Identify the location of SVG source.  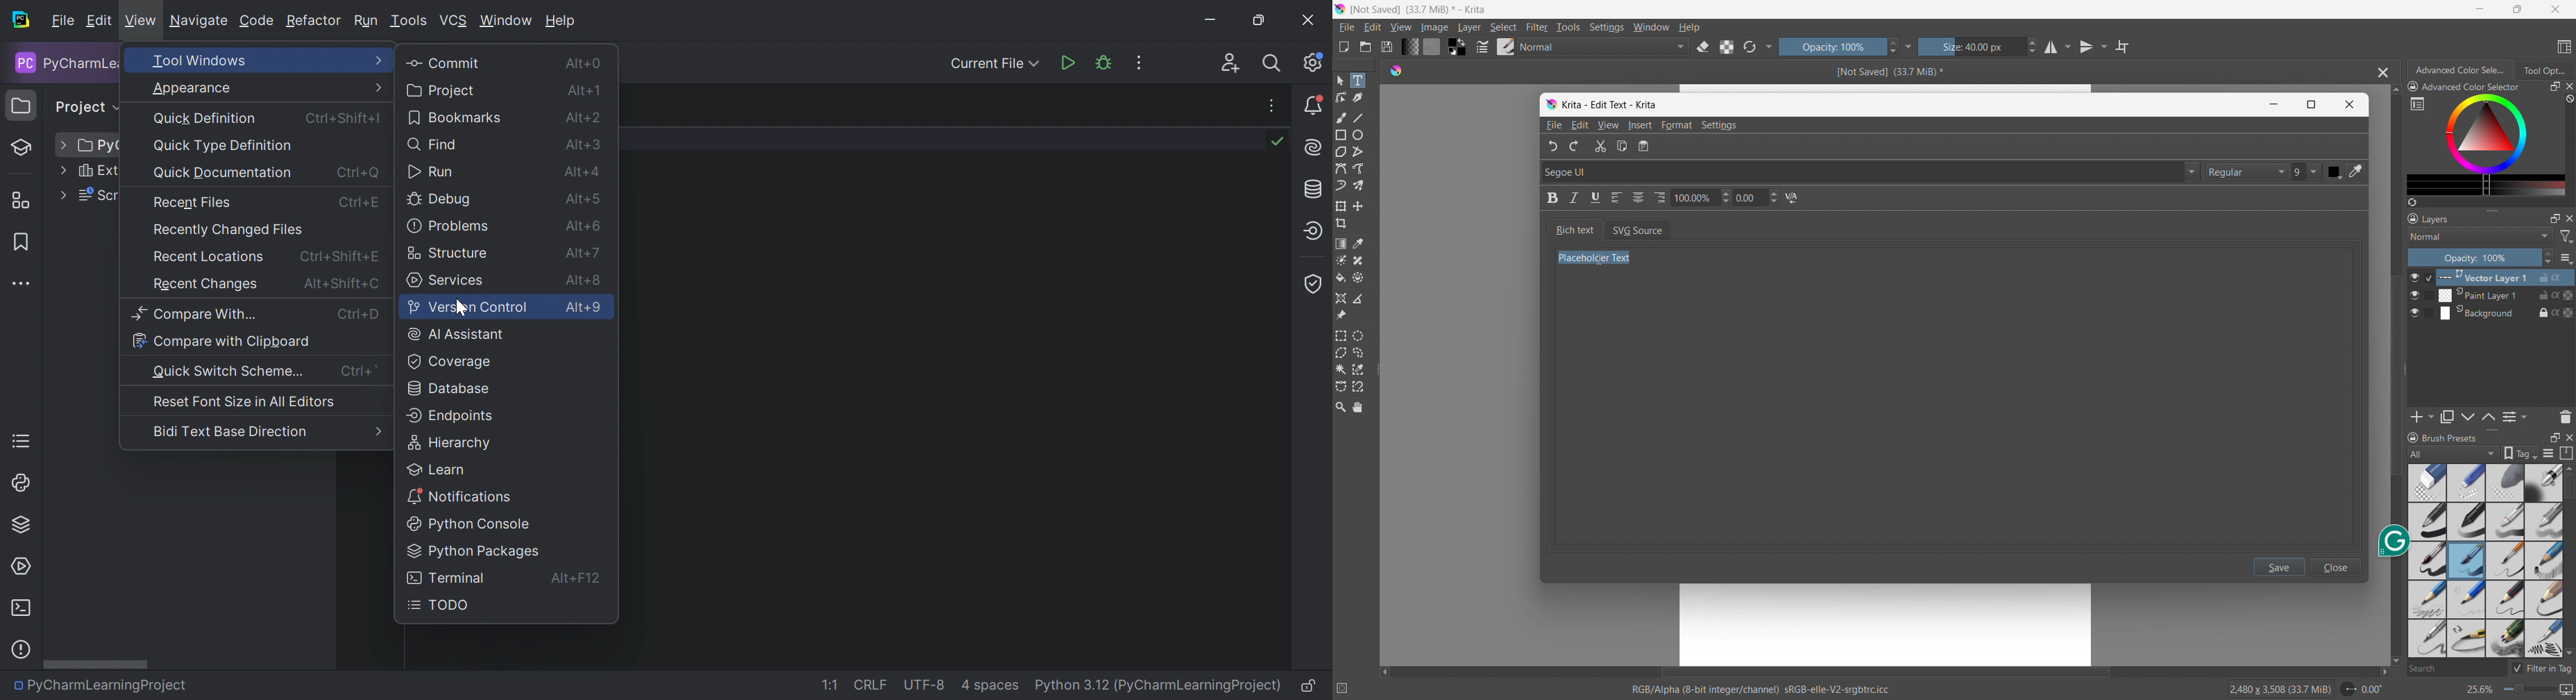
(1638, 229).